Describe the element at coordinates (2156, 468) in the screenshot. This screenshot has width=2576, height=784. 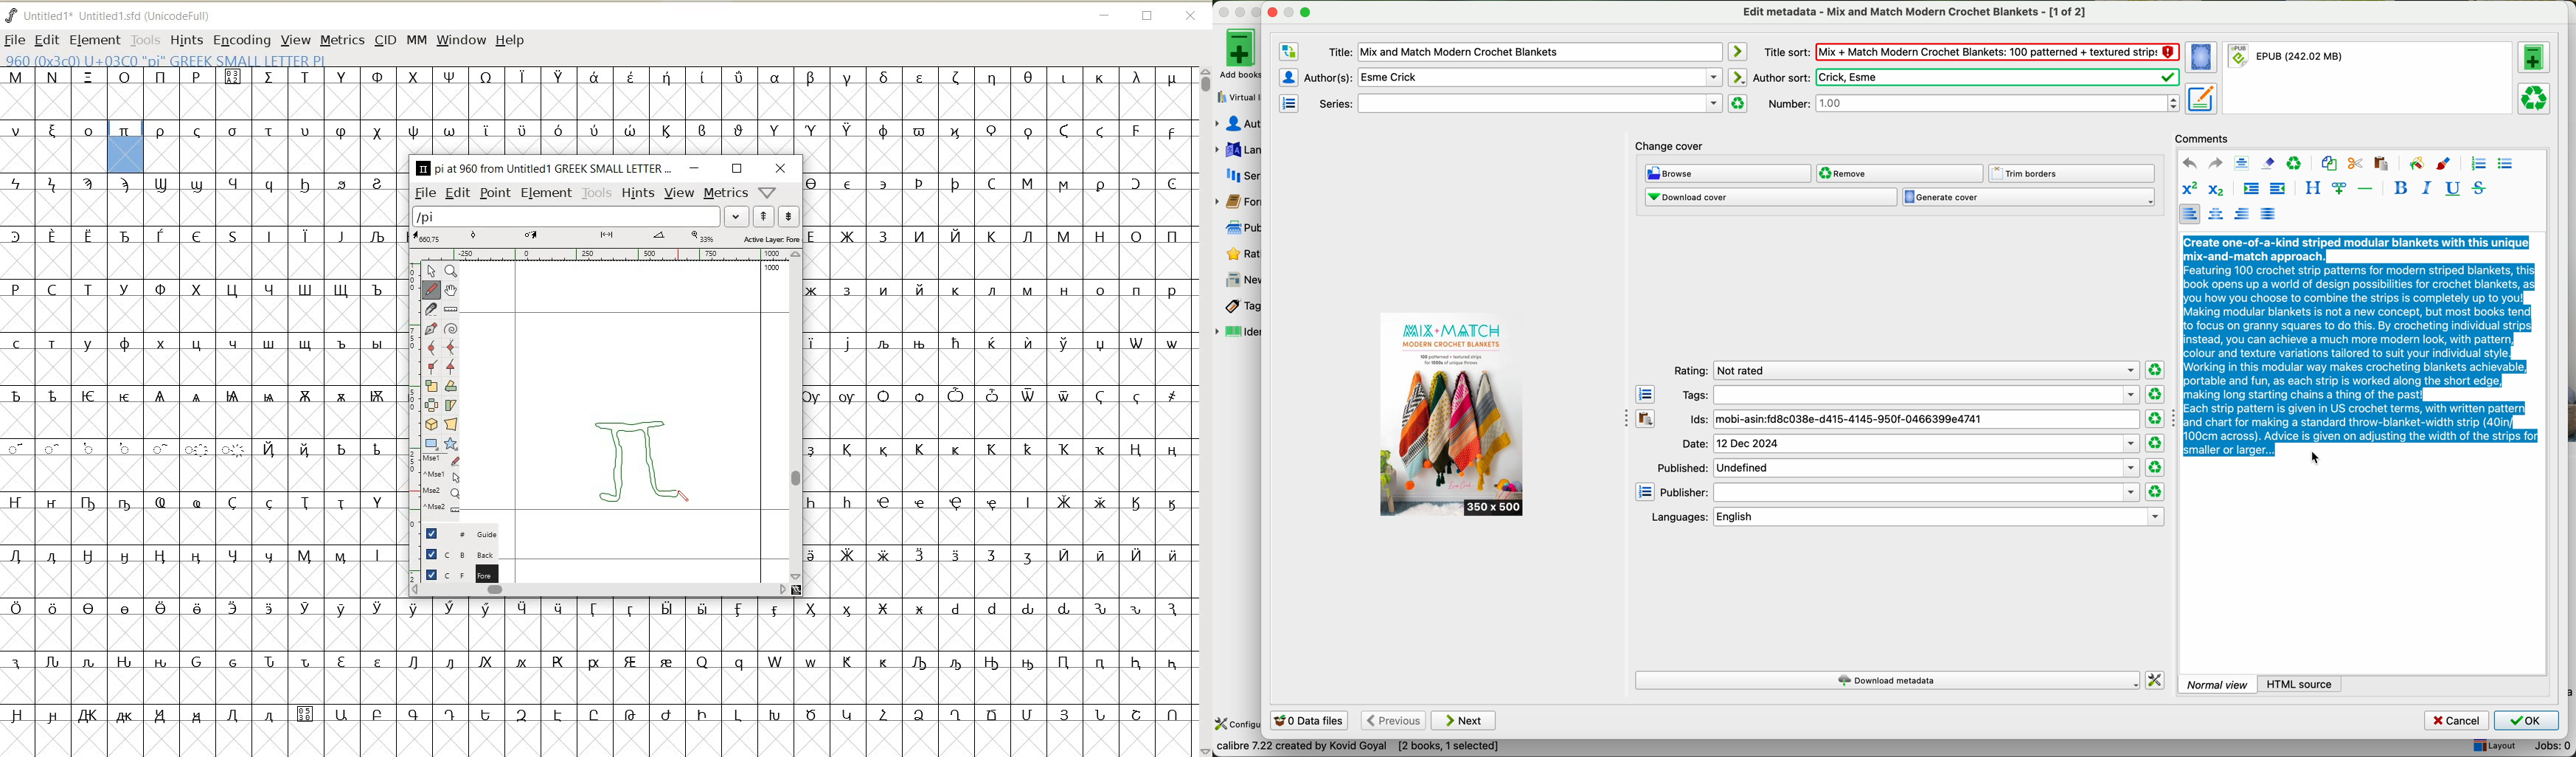
I see `clear rating` at that location.